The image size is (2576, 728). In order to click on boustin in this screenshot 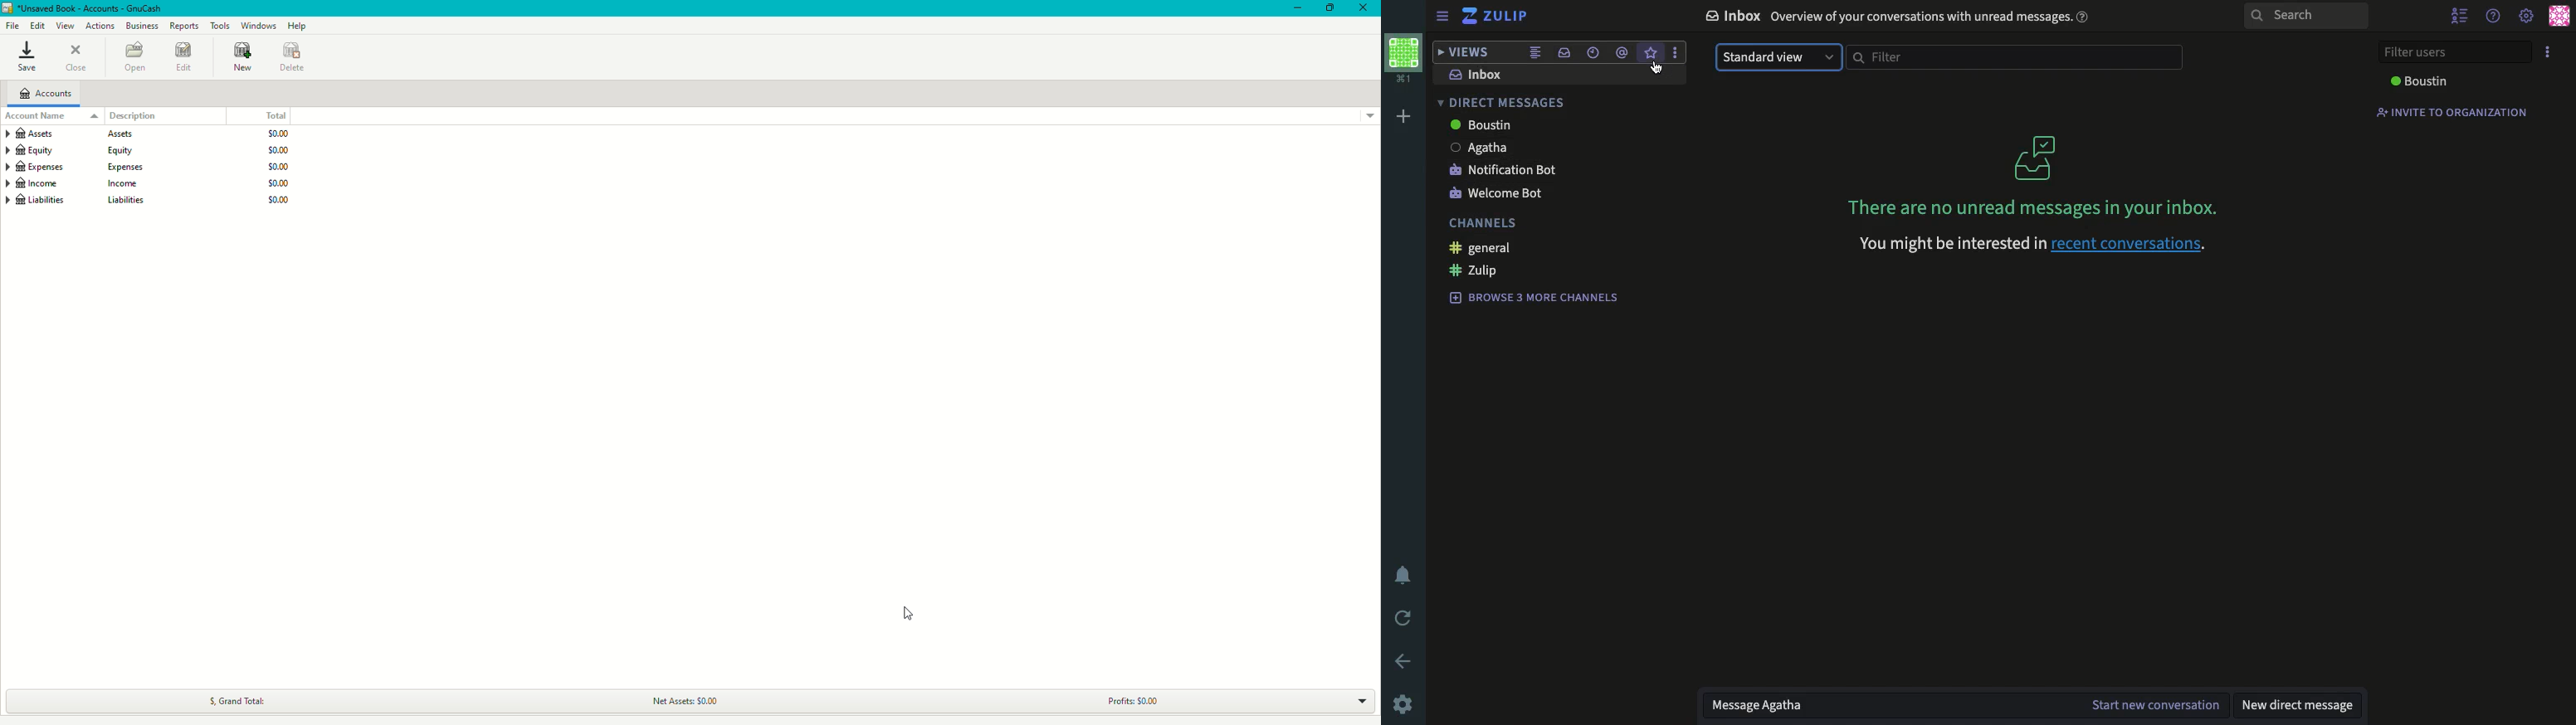, I will do `click(1474, 125)`.